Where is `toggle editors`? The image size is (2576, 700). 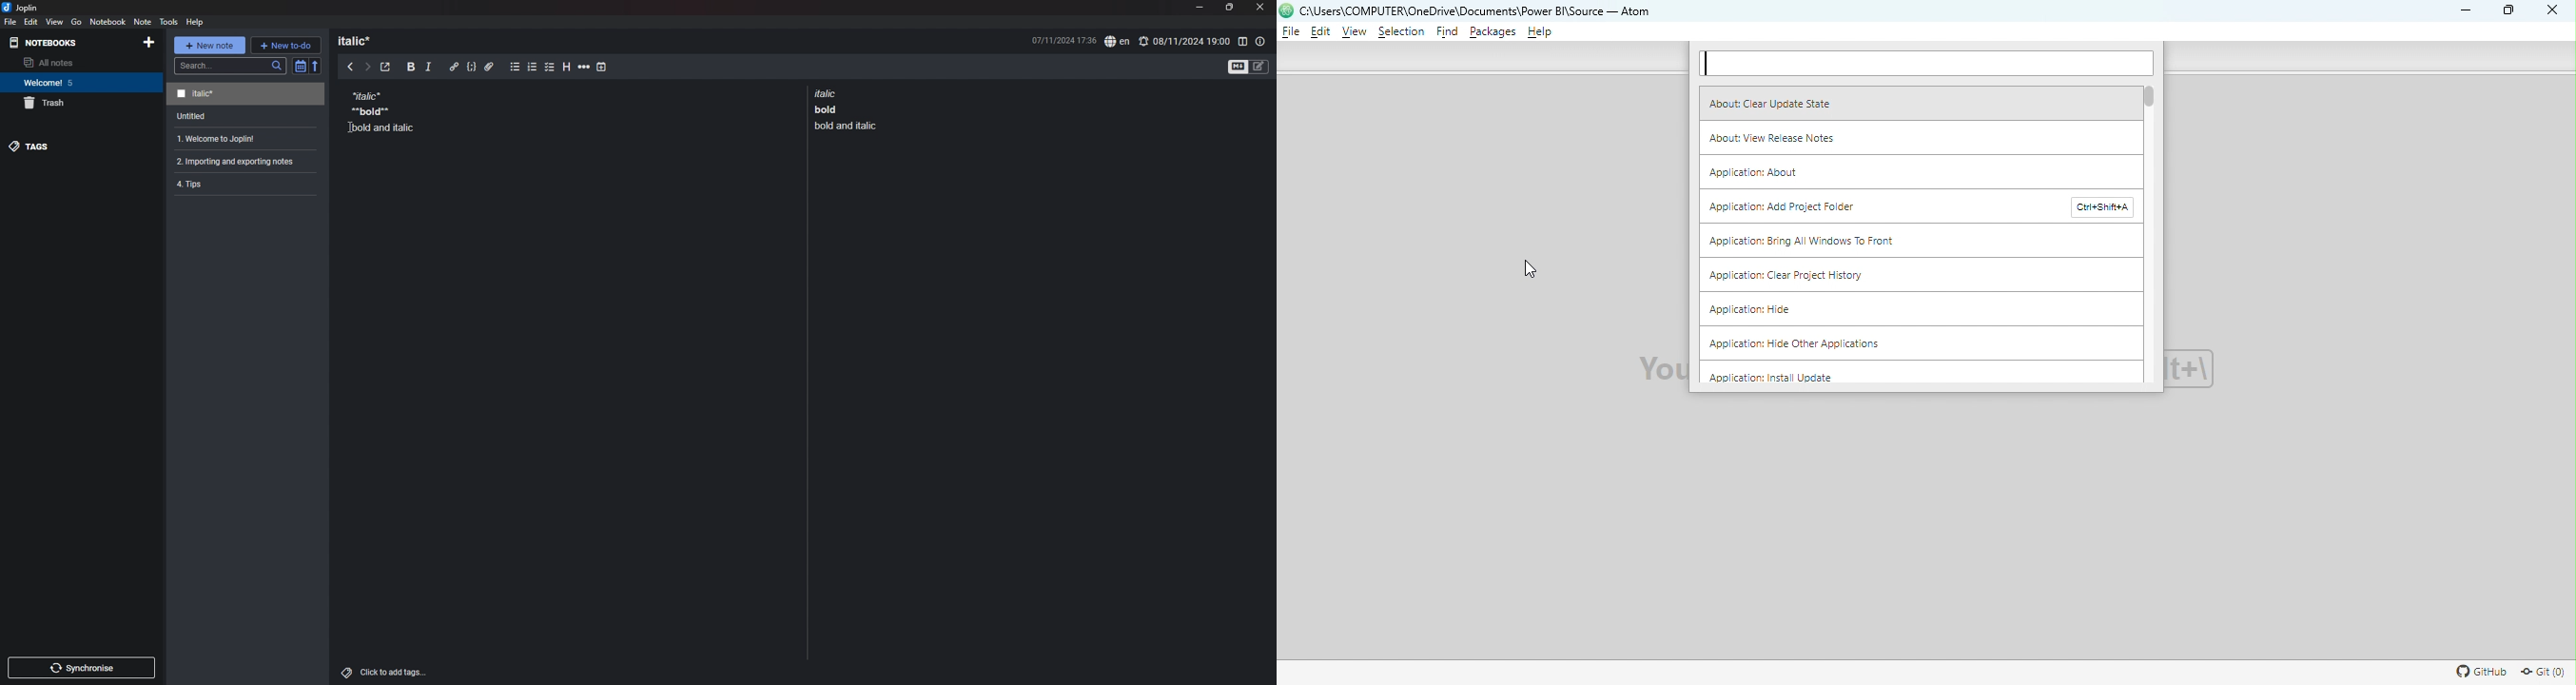
toggle editors is located at coordinates (1249, 66).